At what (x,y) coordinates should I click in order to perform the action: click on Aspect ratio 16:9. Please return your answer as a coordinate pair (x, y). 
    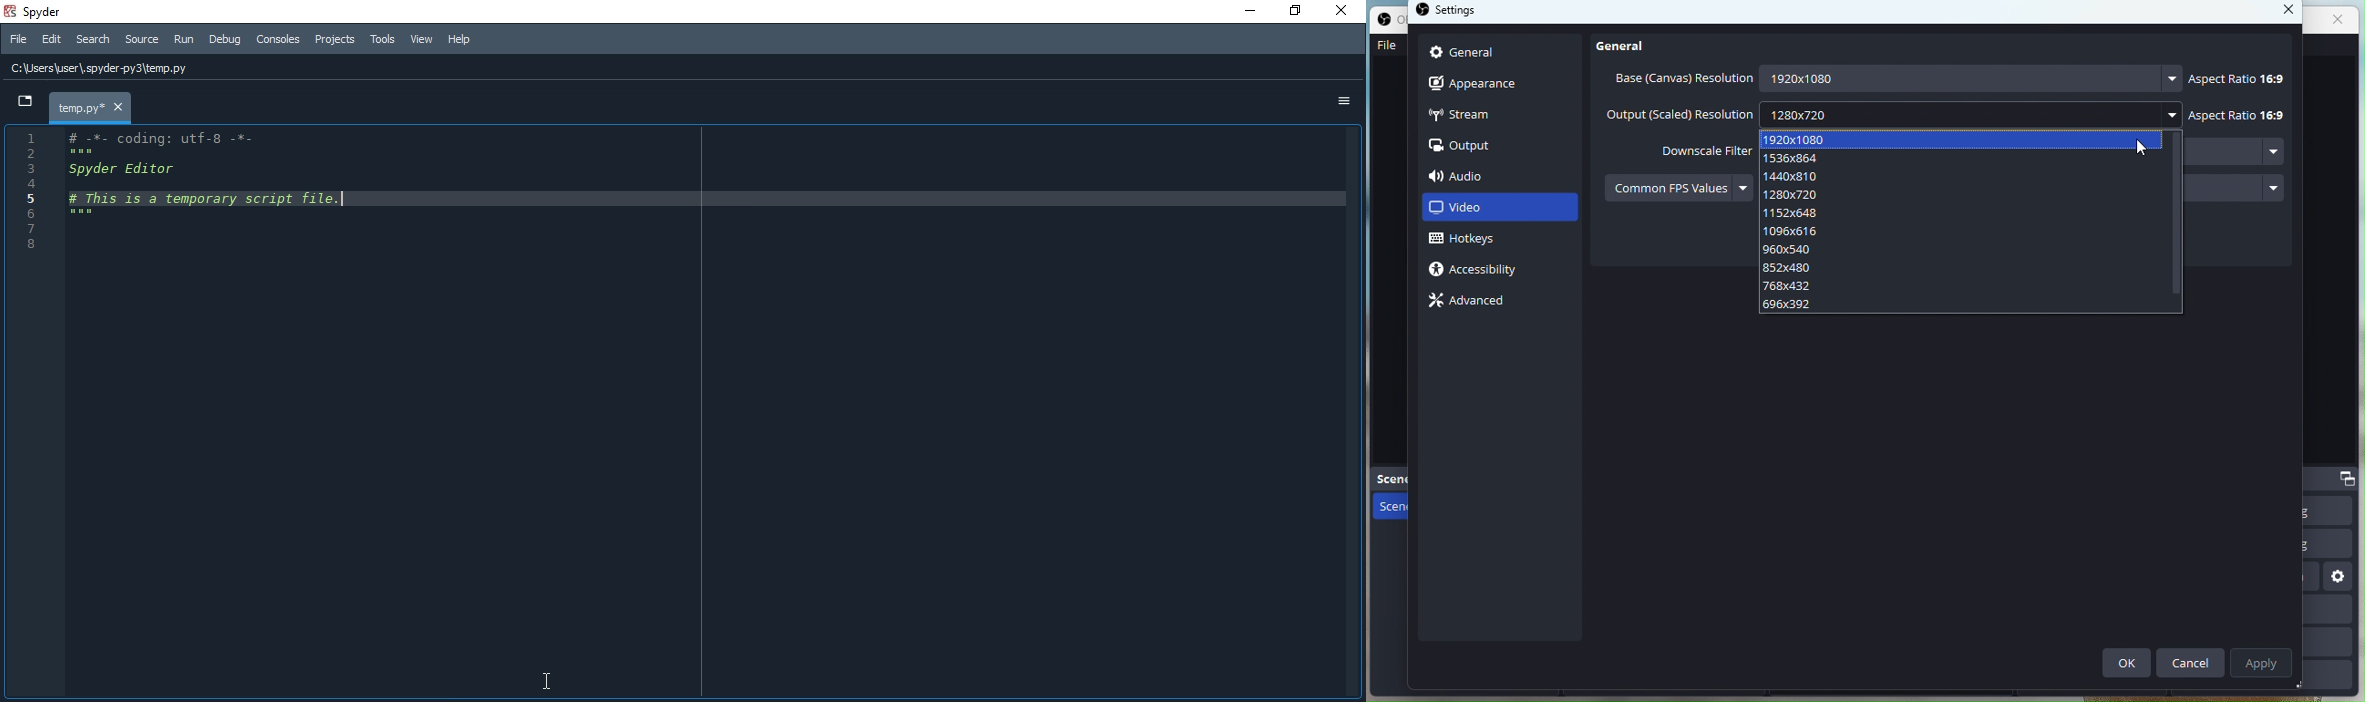
    Looking at the image, I should click on (2237, 115).